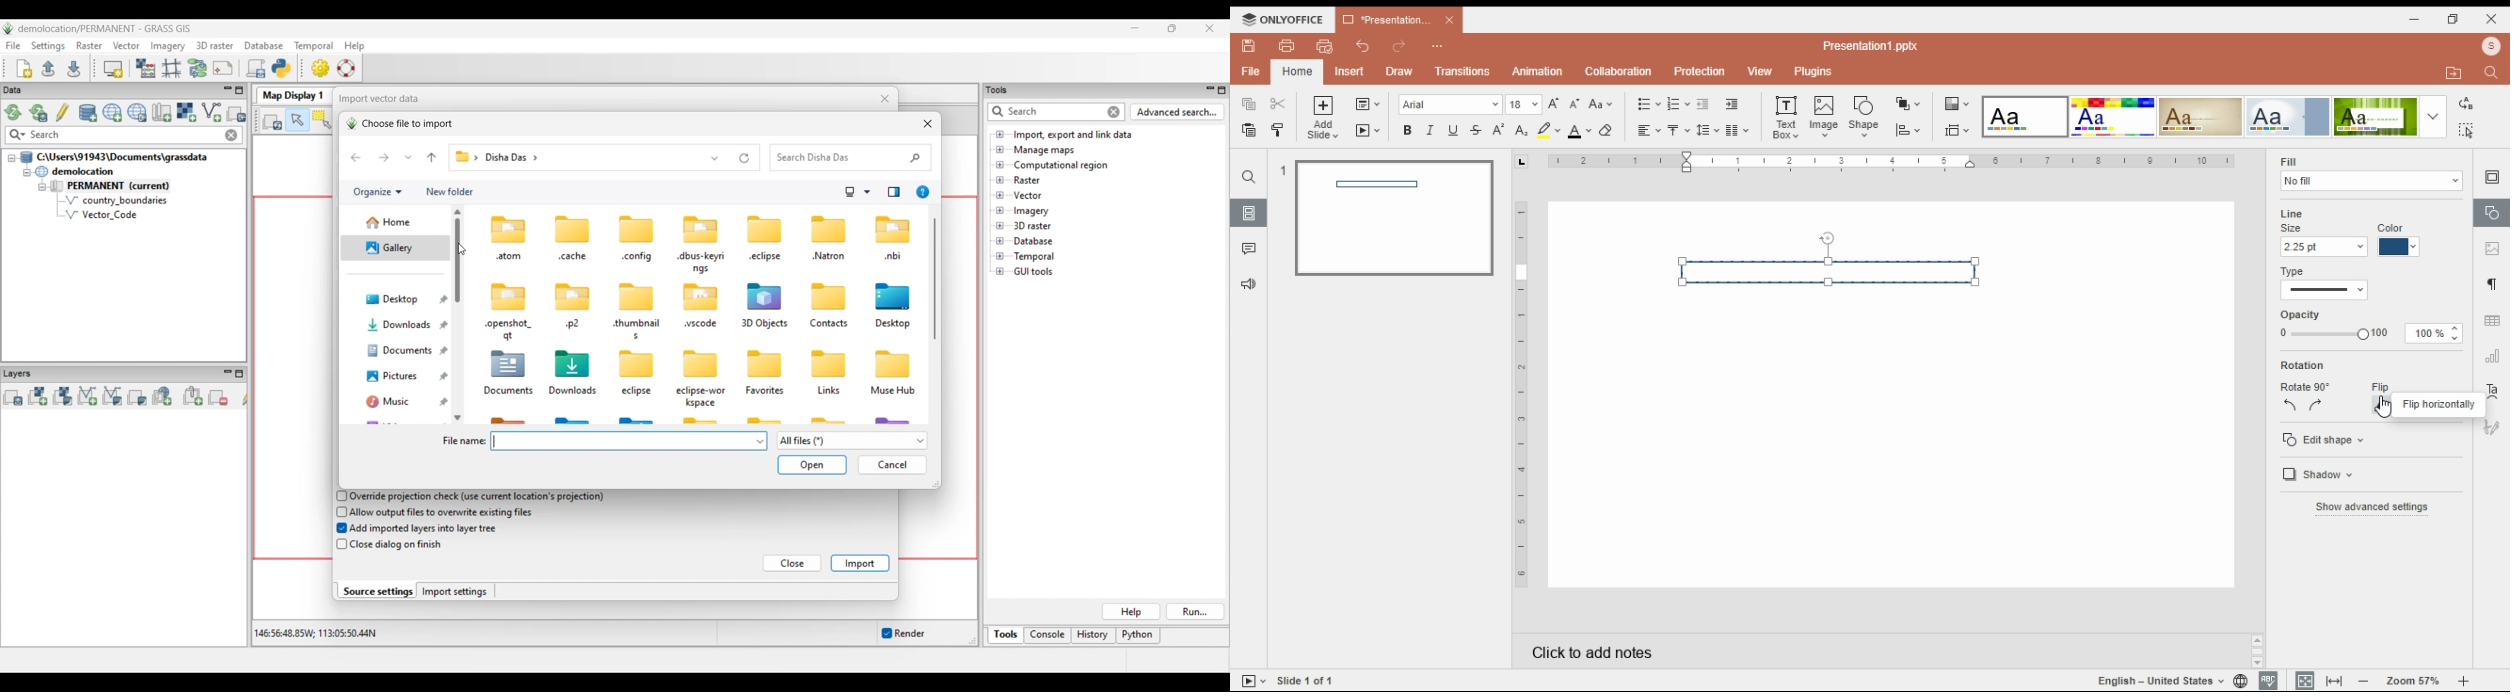 The image size is (2520, 700). I want to click on copy, so click(1250, 104).